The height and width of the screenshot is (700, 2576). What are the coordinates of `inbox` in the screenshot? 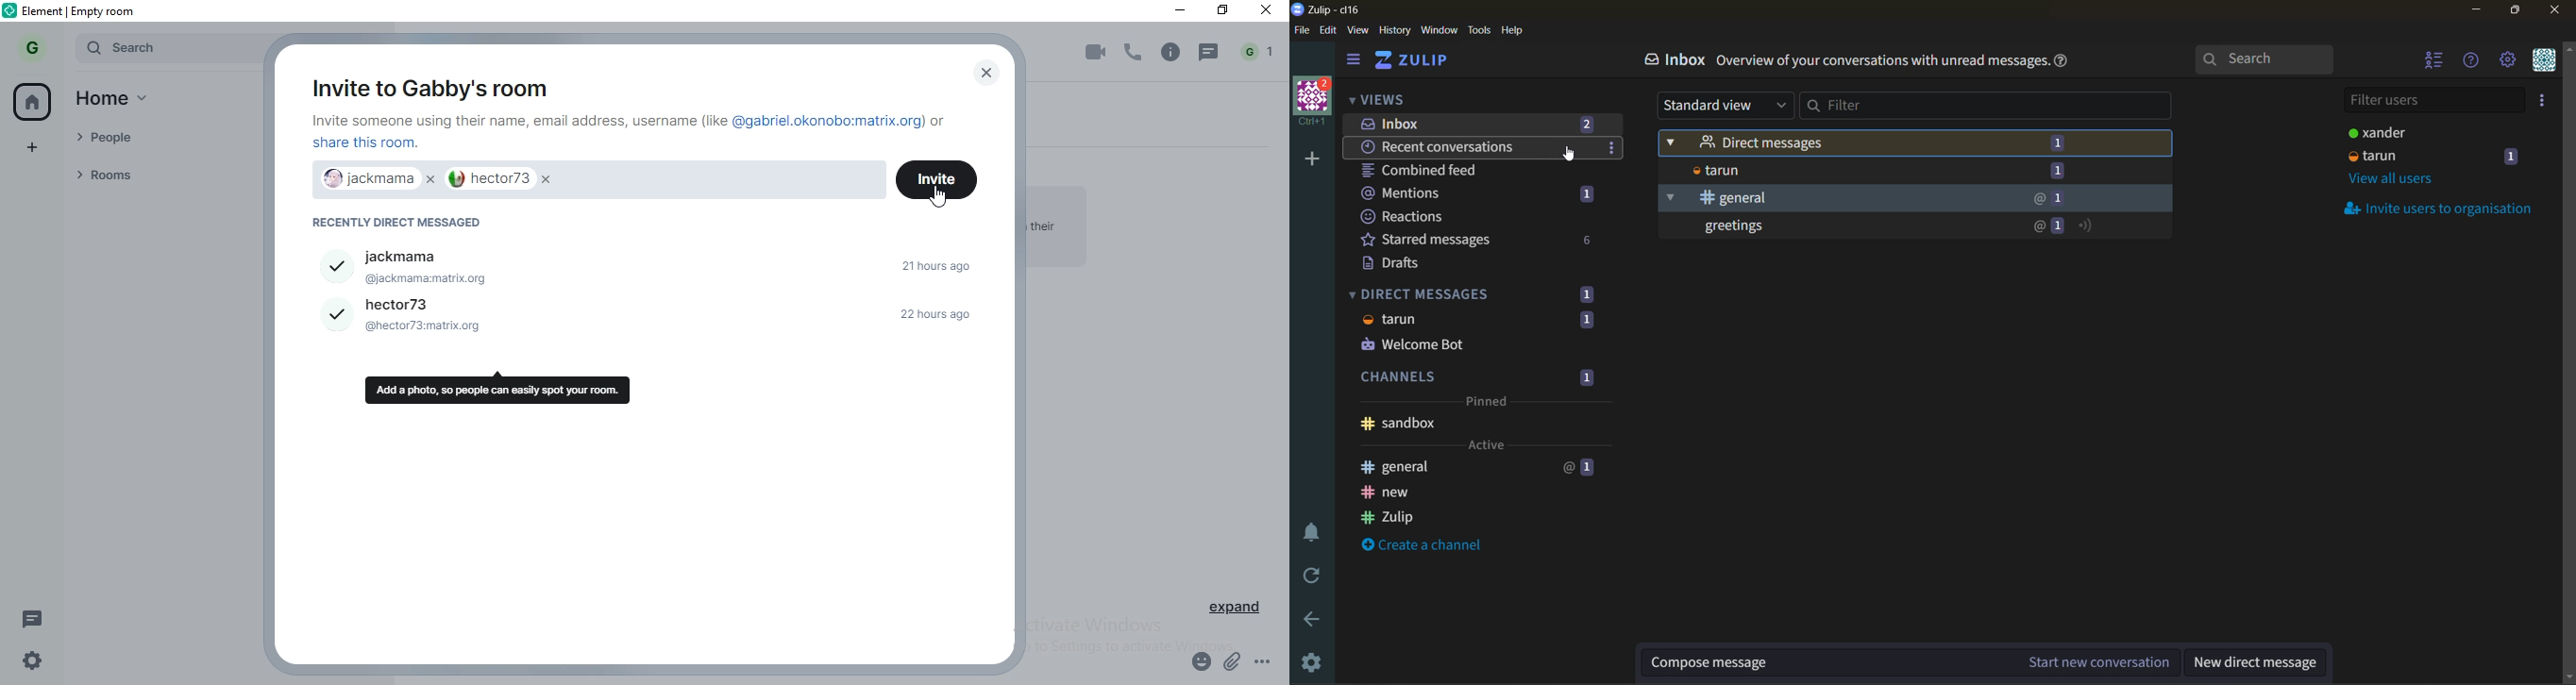 It's located at (1487, 124).